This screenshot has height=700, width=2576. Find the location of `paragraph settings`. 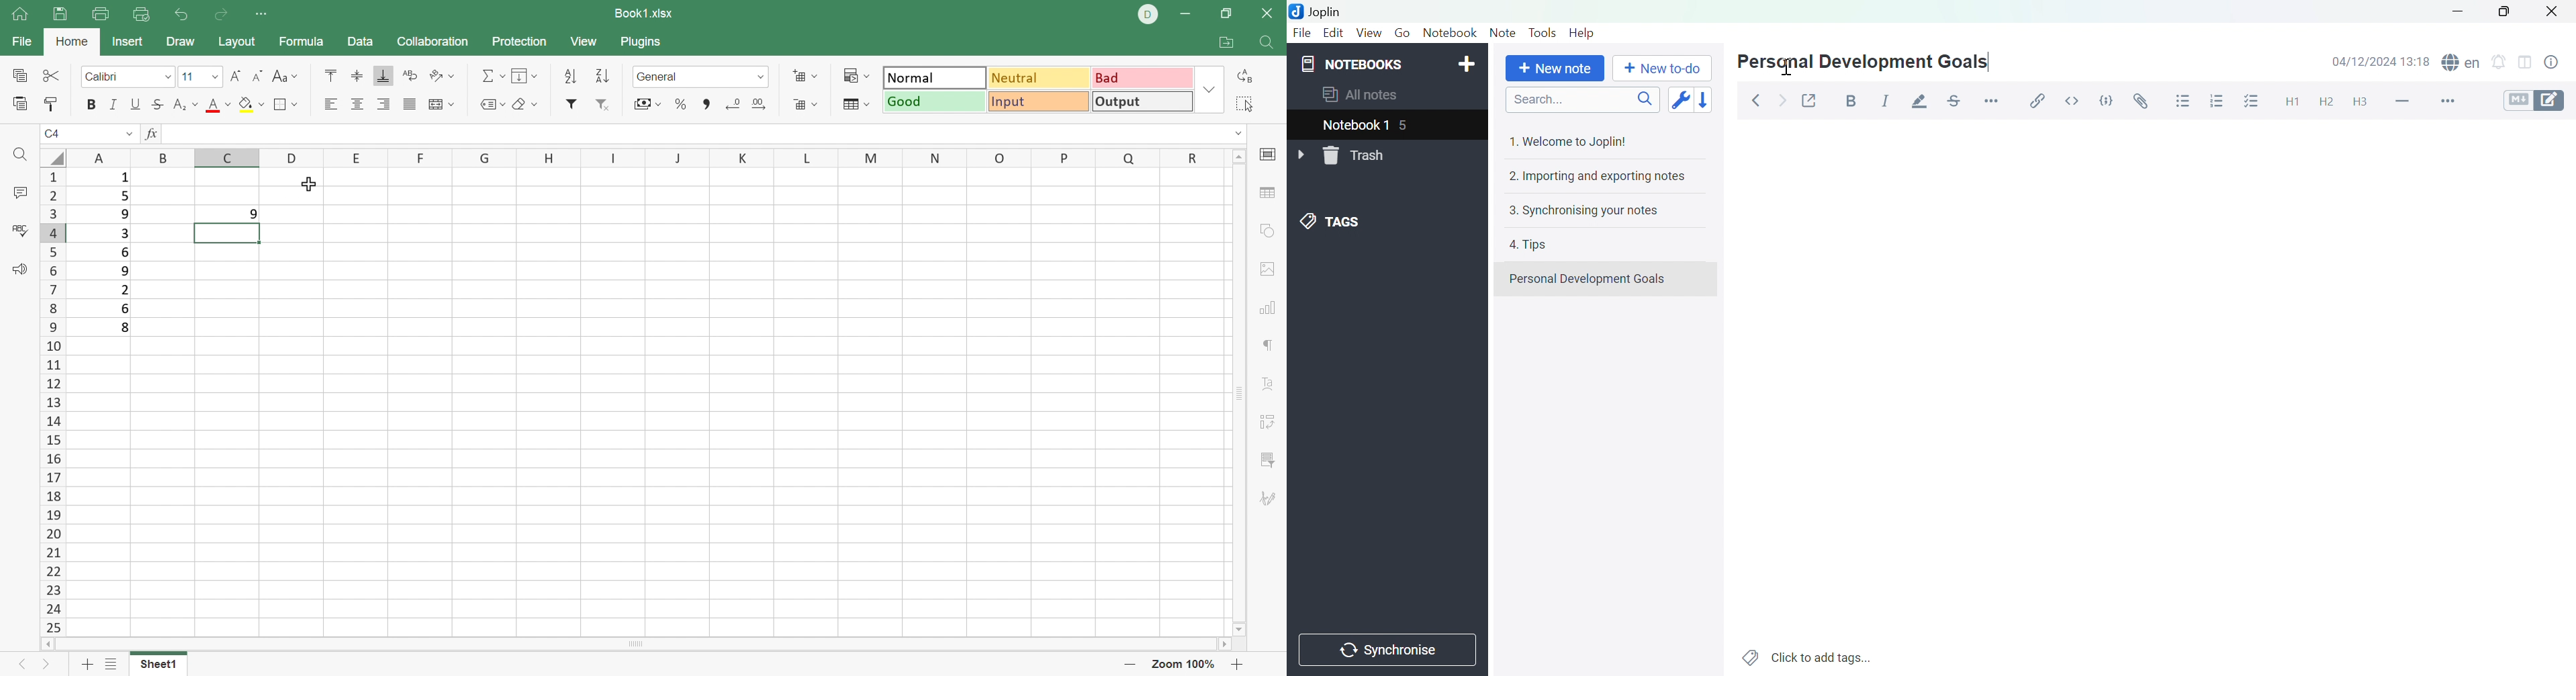

paragraph settings is located at coordinates (1272, 345).